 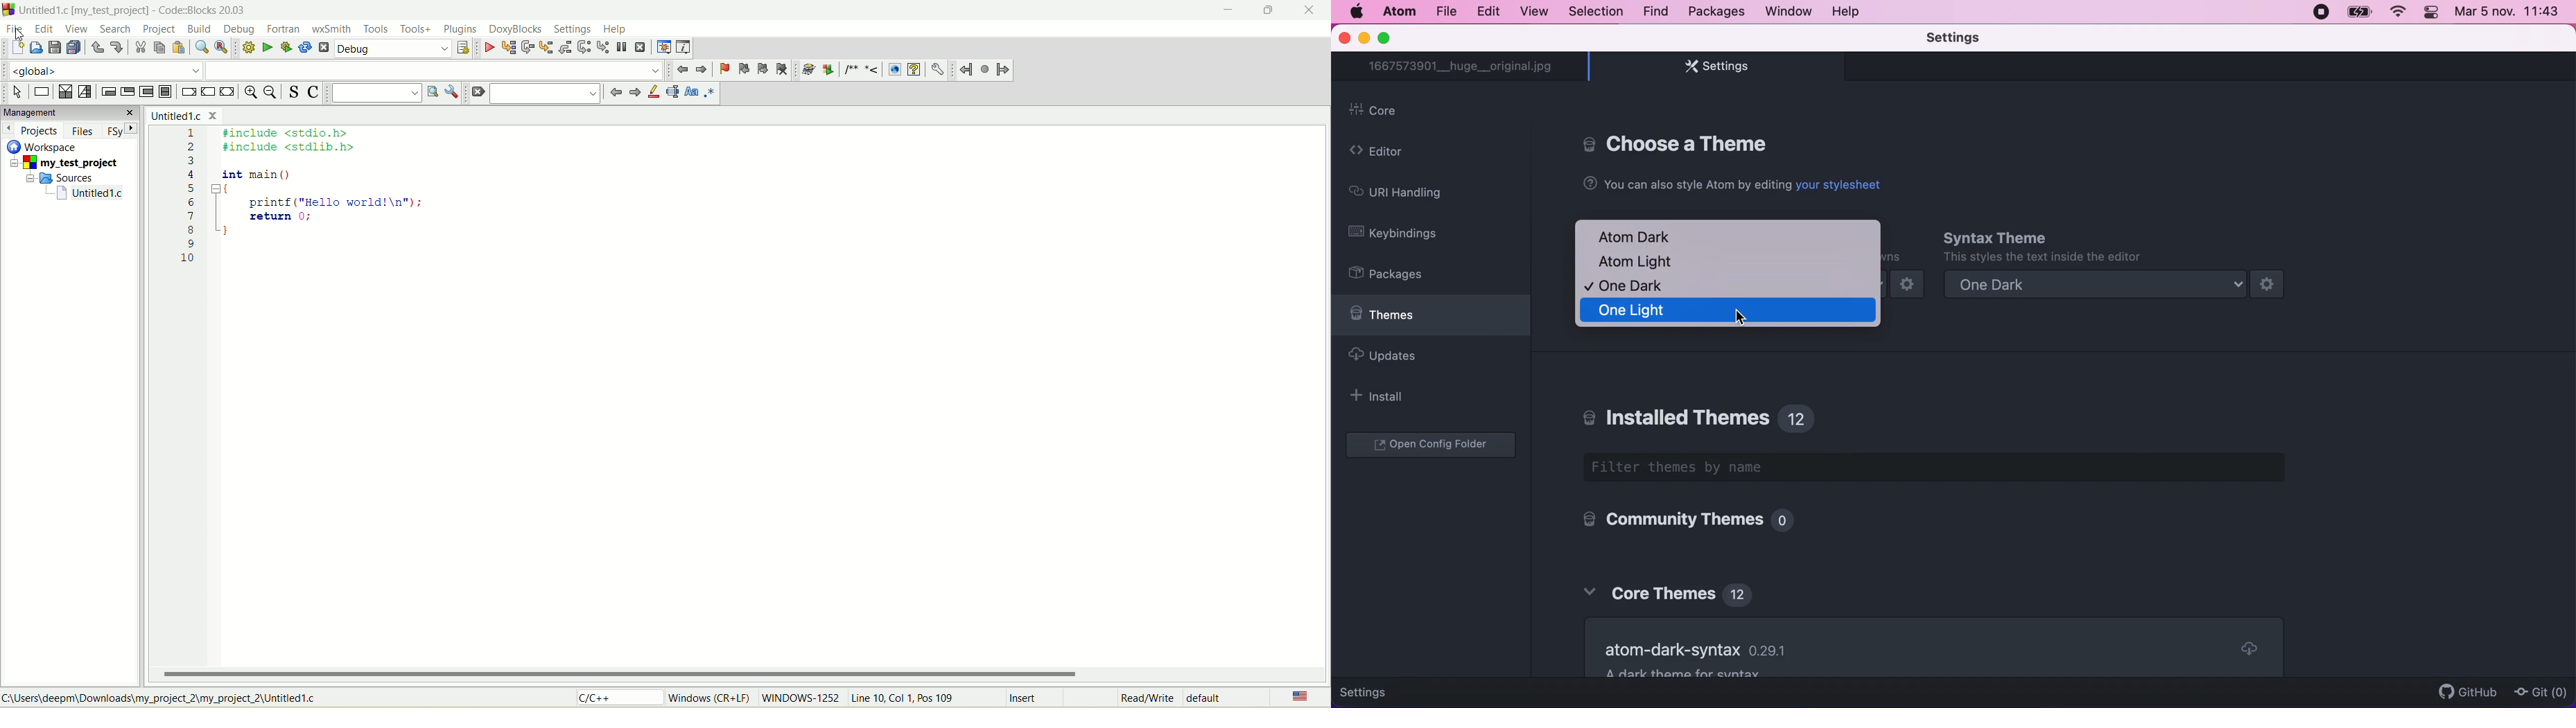 What do you see at coordinates (431, 91) in the screenshot?
I see `run search` at bounding box center [431, 91].